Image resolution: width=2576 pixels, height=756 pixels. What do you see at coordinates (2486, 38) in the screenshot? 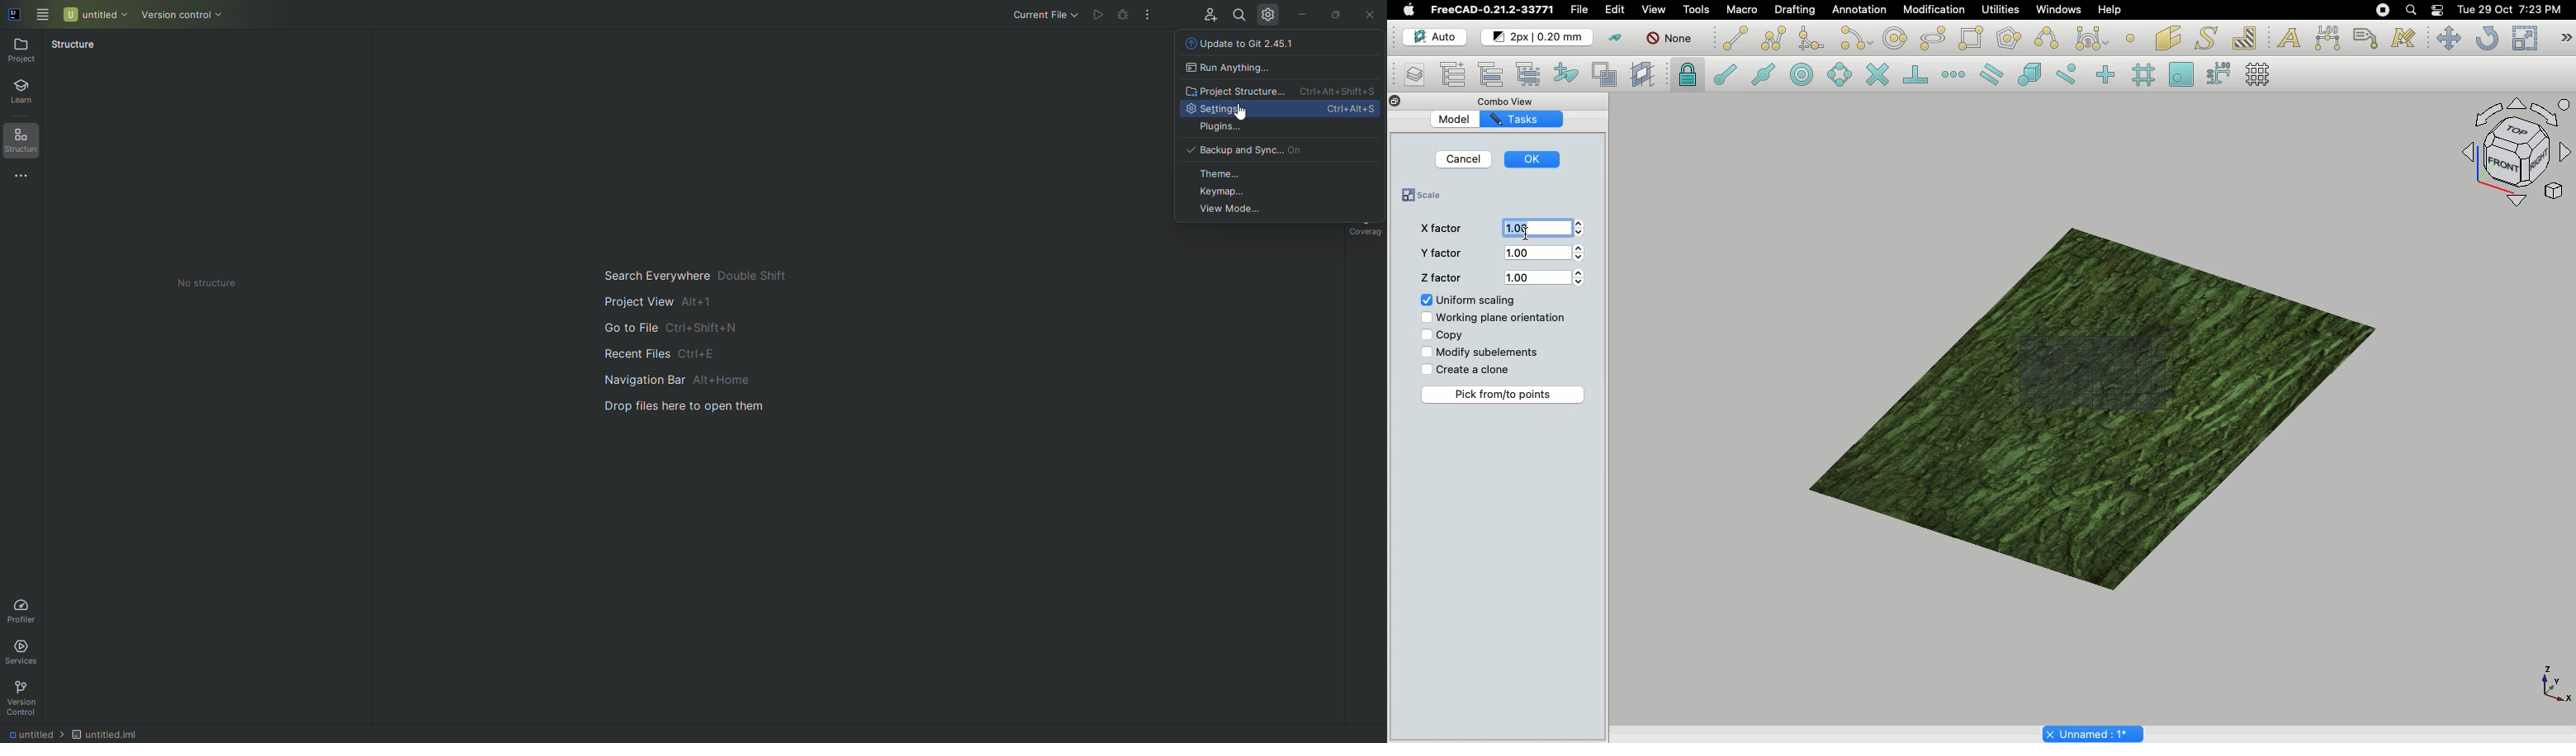
I see `Refresh` at bounding box center [2486, 38].